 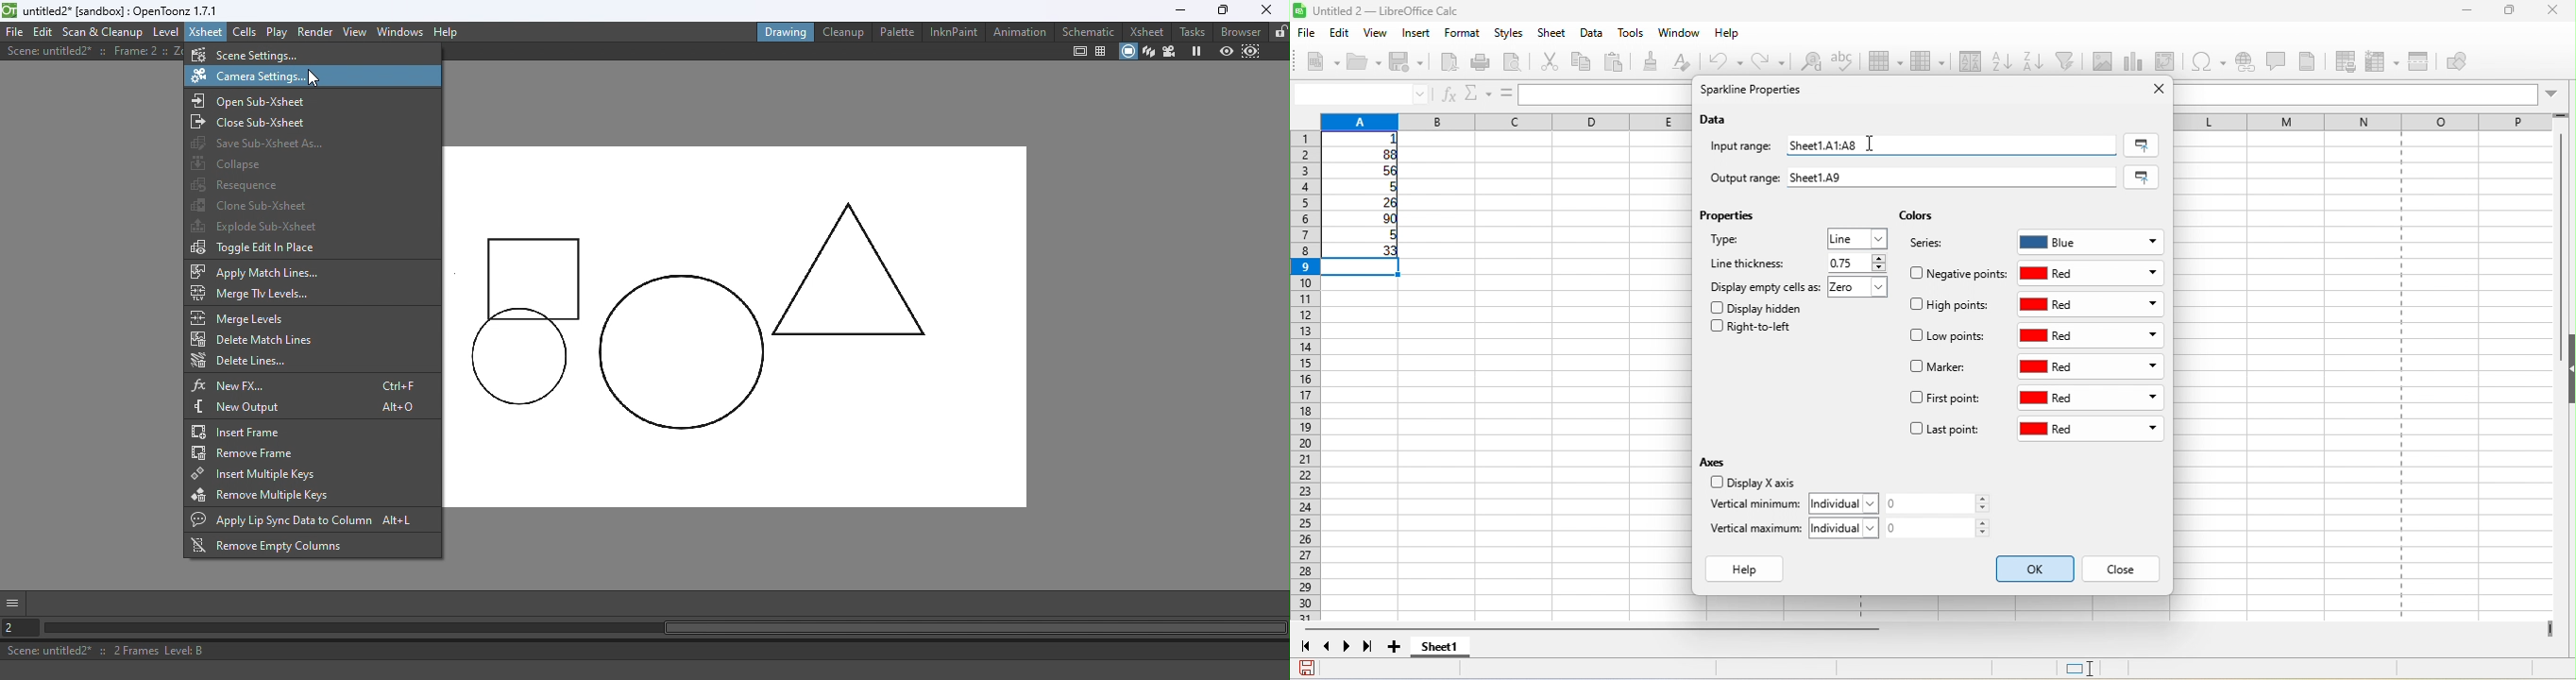 What do you see at coordinates (1773, 61) in the screenshot?
I see `redo` at bounding box center [1773, 61].